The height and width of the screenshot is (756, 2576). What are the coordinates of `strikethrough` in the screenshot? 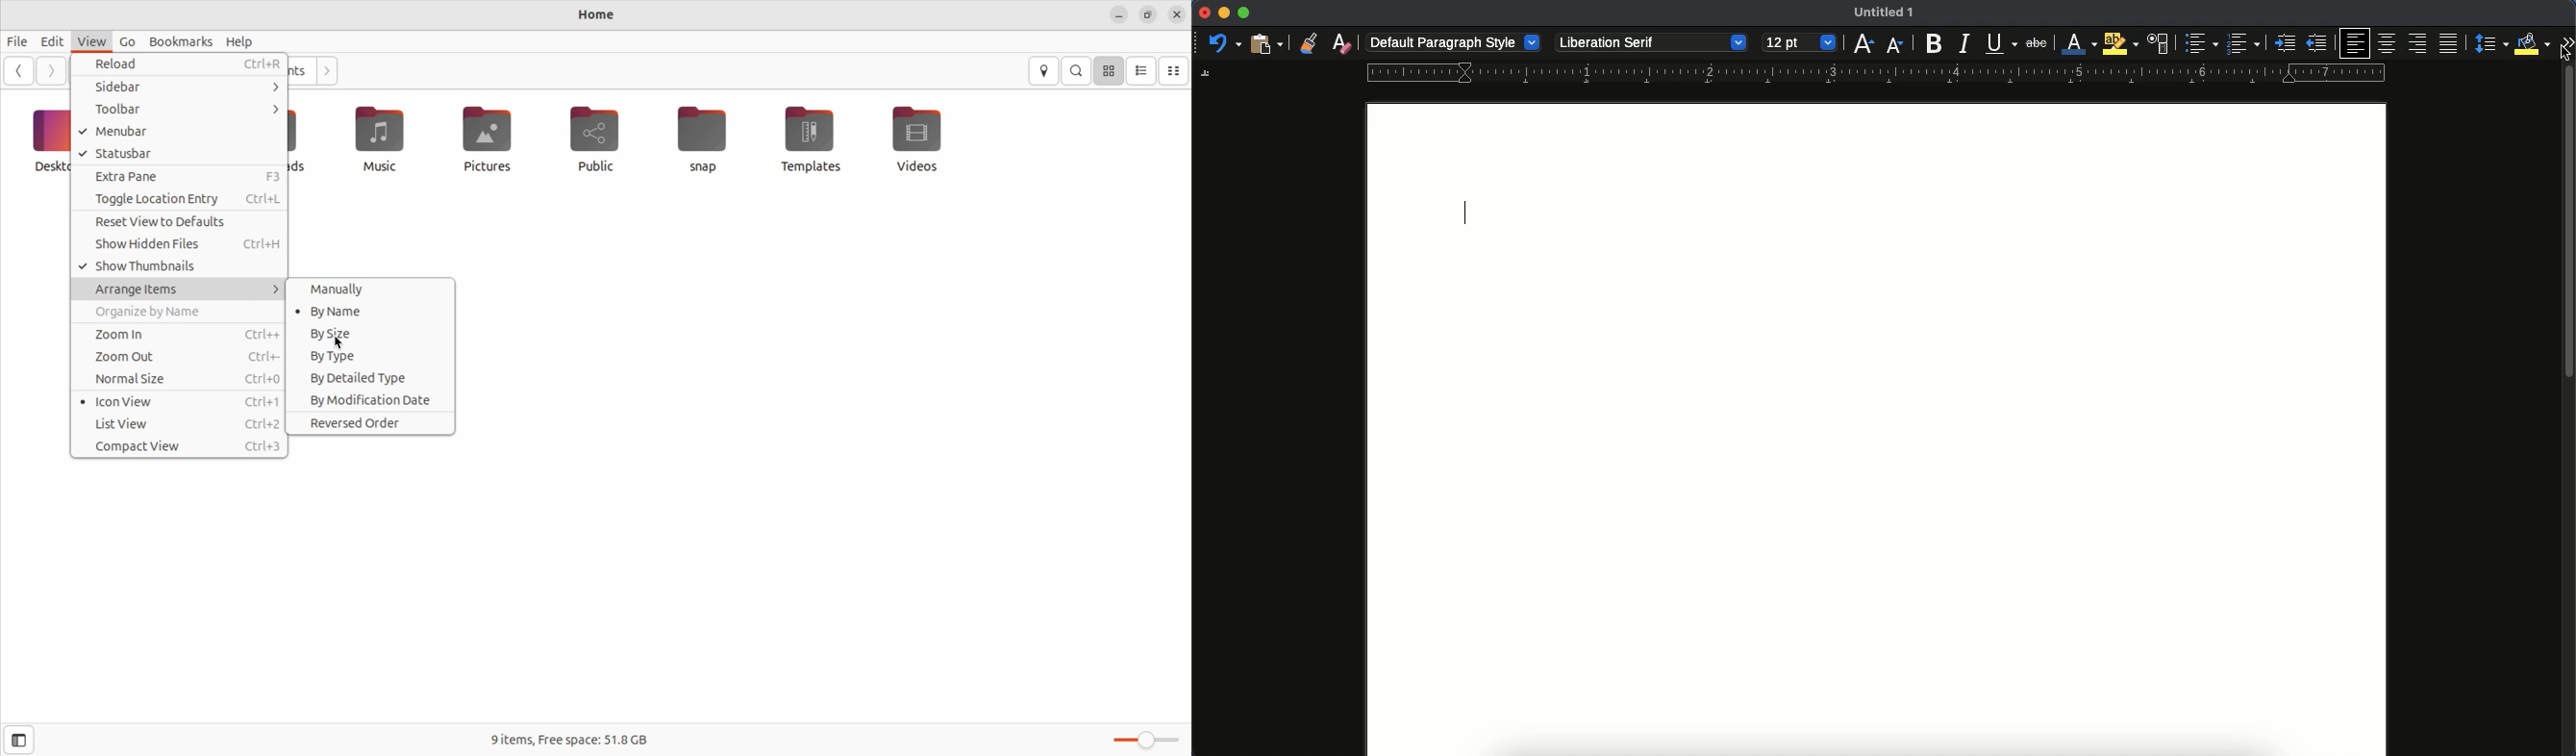 It's located at (2037, 42).